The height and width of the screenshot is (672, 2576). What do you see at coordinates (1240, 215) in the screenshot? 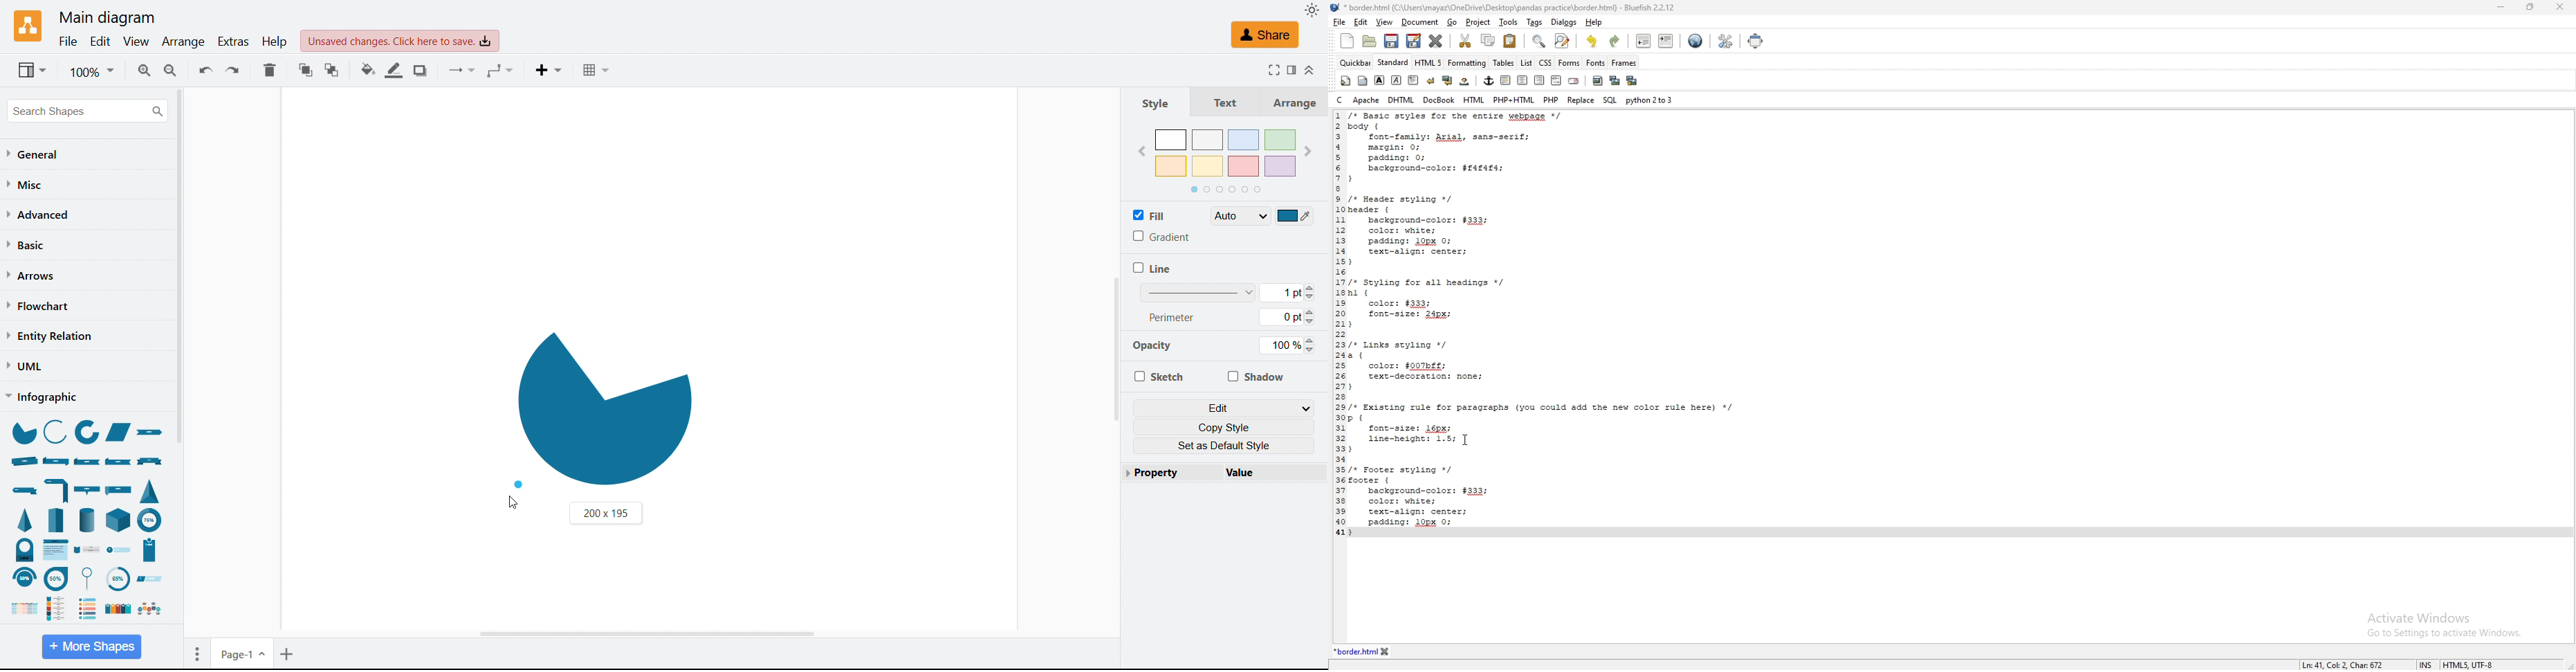
I see `select fill type ` at bounding box center [1240, 215].